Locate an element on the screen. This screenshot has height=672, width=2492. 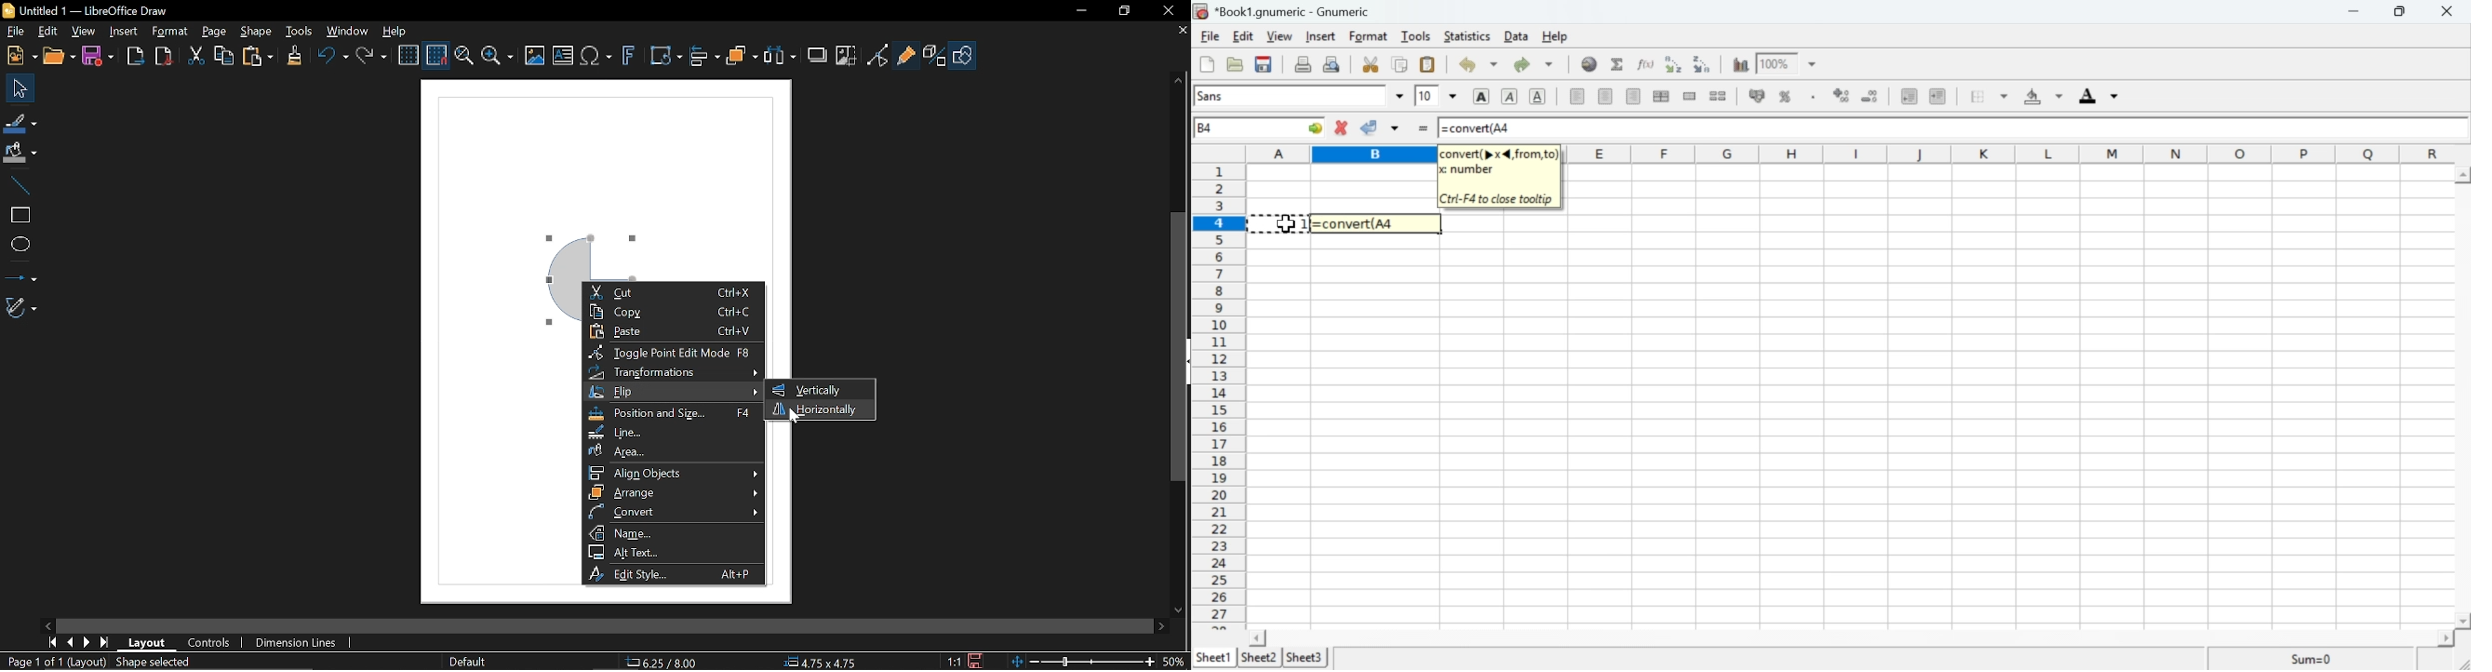
=convert(A4 is located at coordinates (1954, 127).